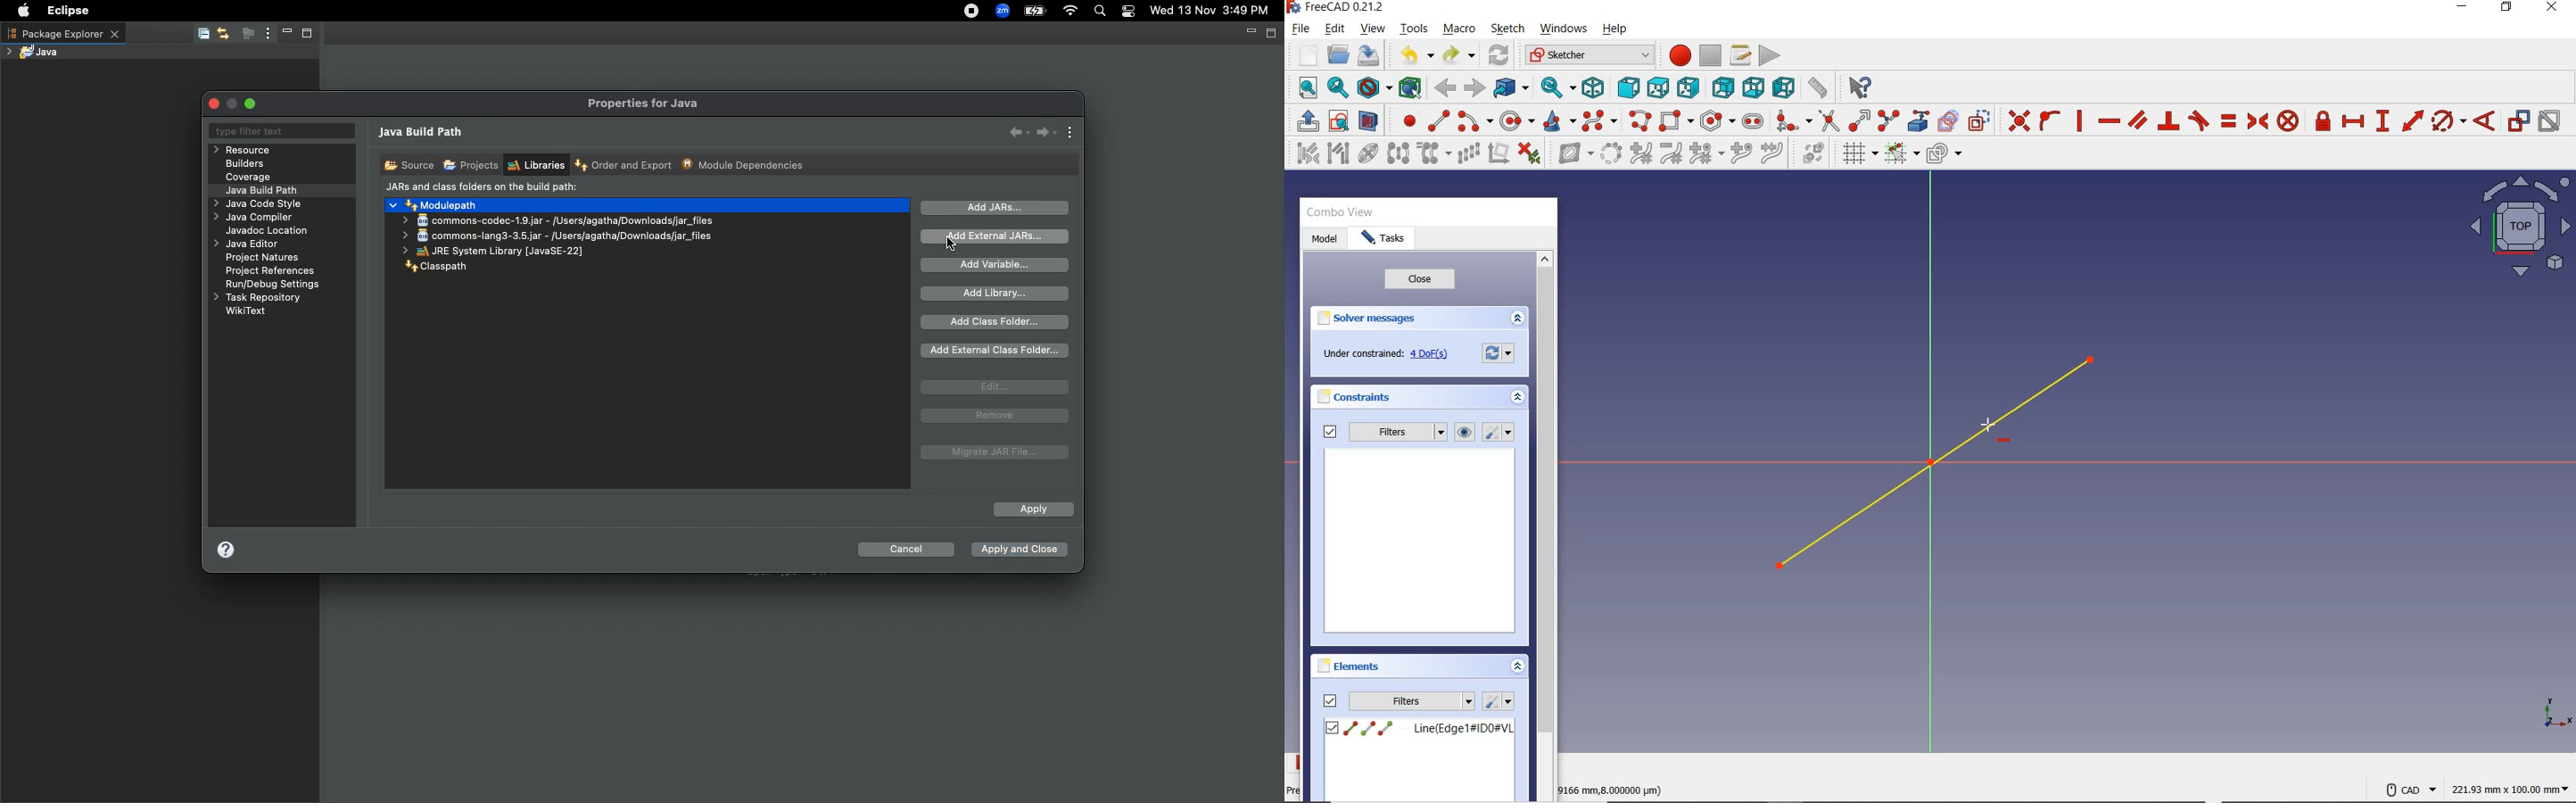 The width and height of the screenshot is (2576, 812). What do you see at coordinates (2512, 789) in the screenshot?
I see `Dimensions` at bounding box center [2512, 789].